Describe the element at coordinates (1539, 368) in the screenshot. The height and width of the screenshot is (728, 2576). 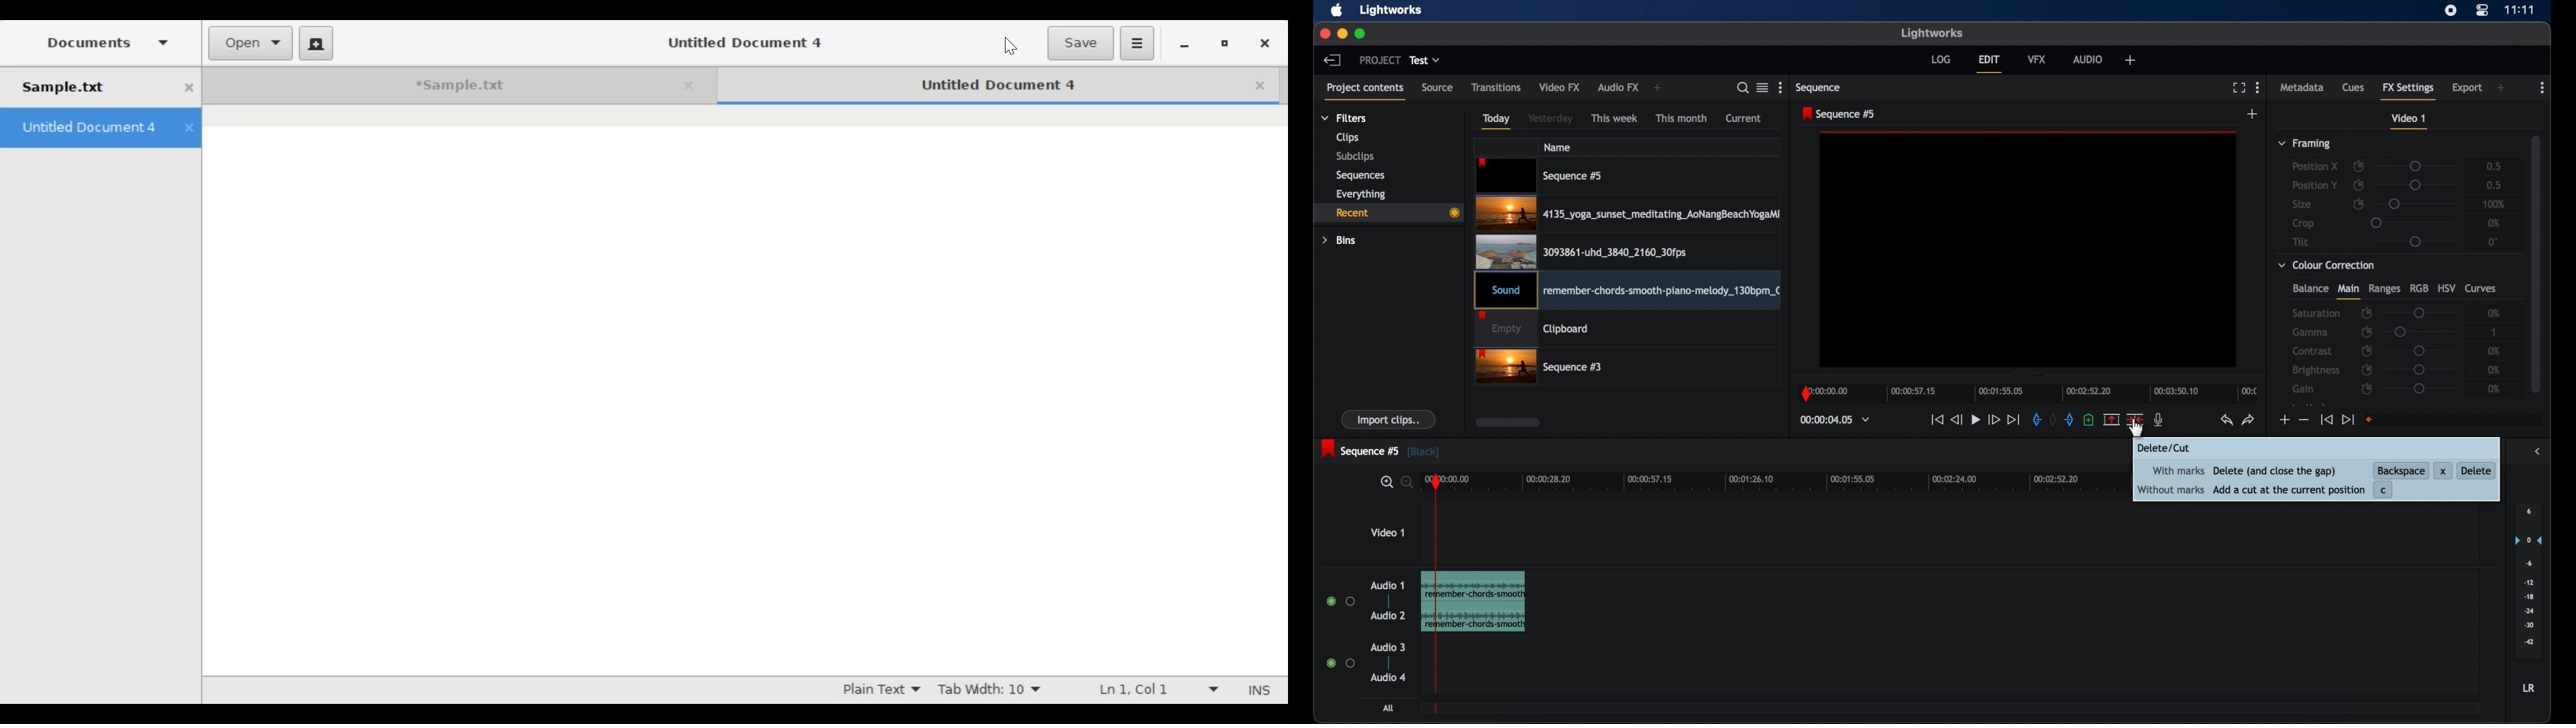
I see `sequence 3` at that location.